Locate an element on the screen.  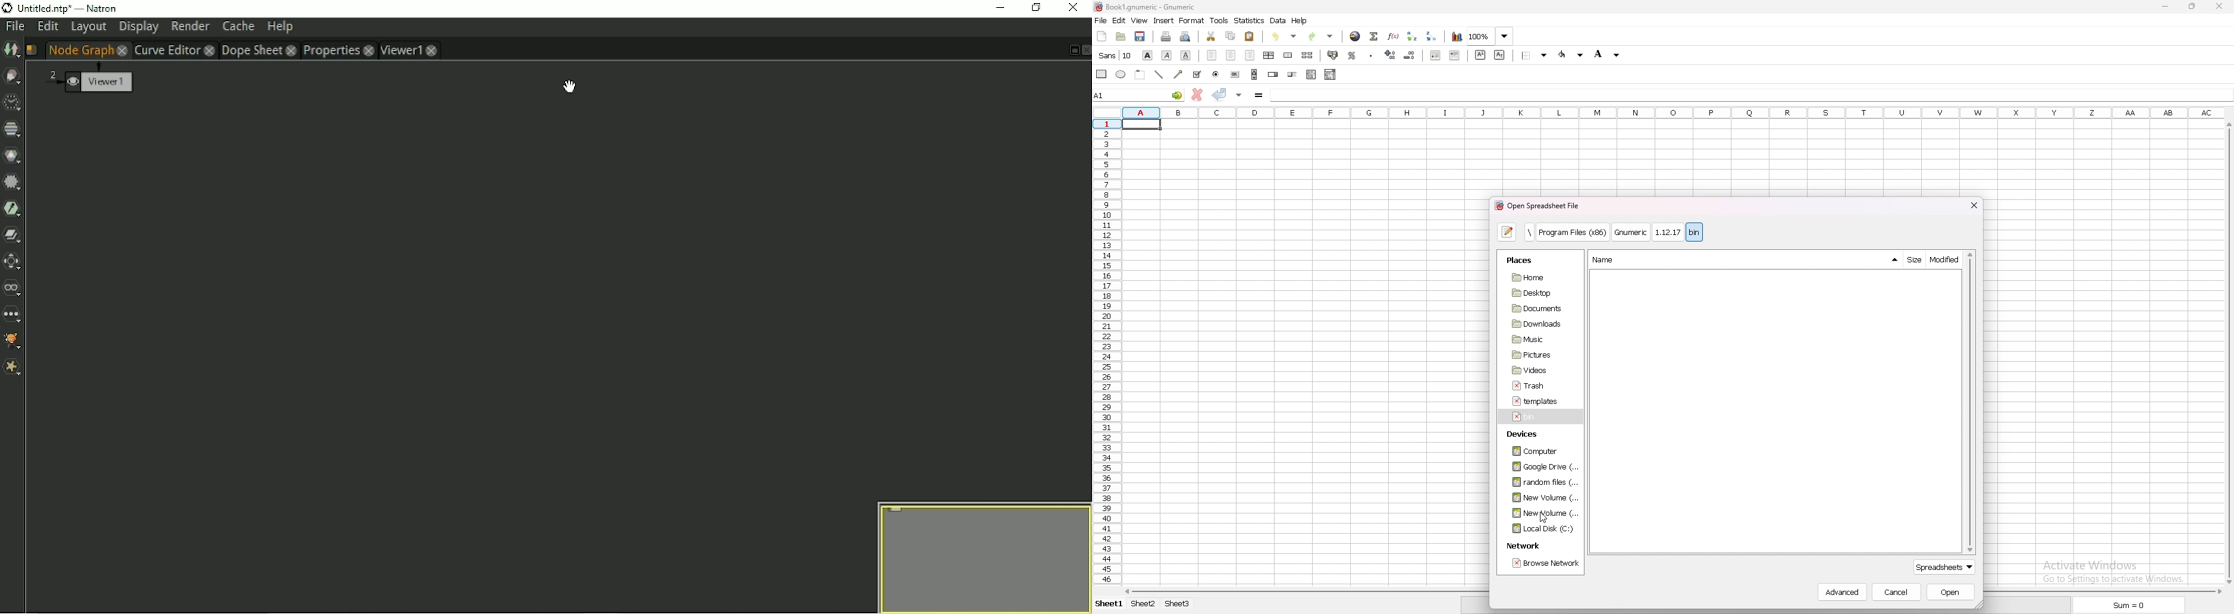
home is located at coordinates (1539, 277).